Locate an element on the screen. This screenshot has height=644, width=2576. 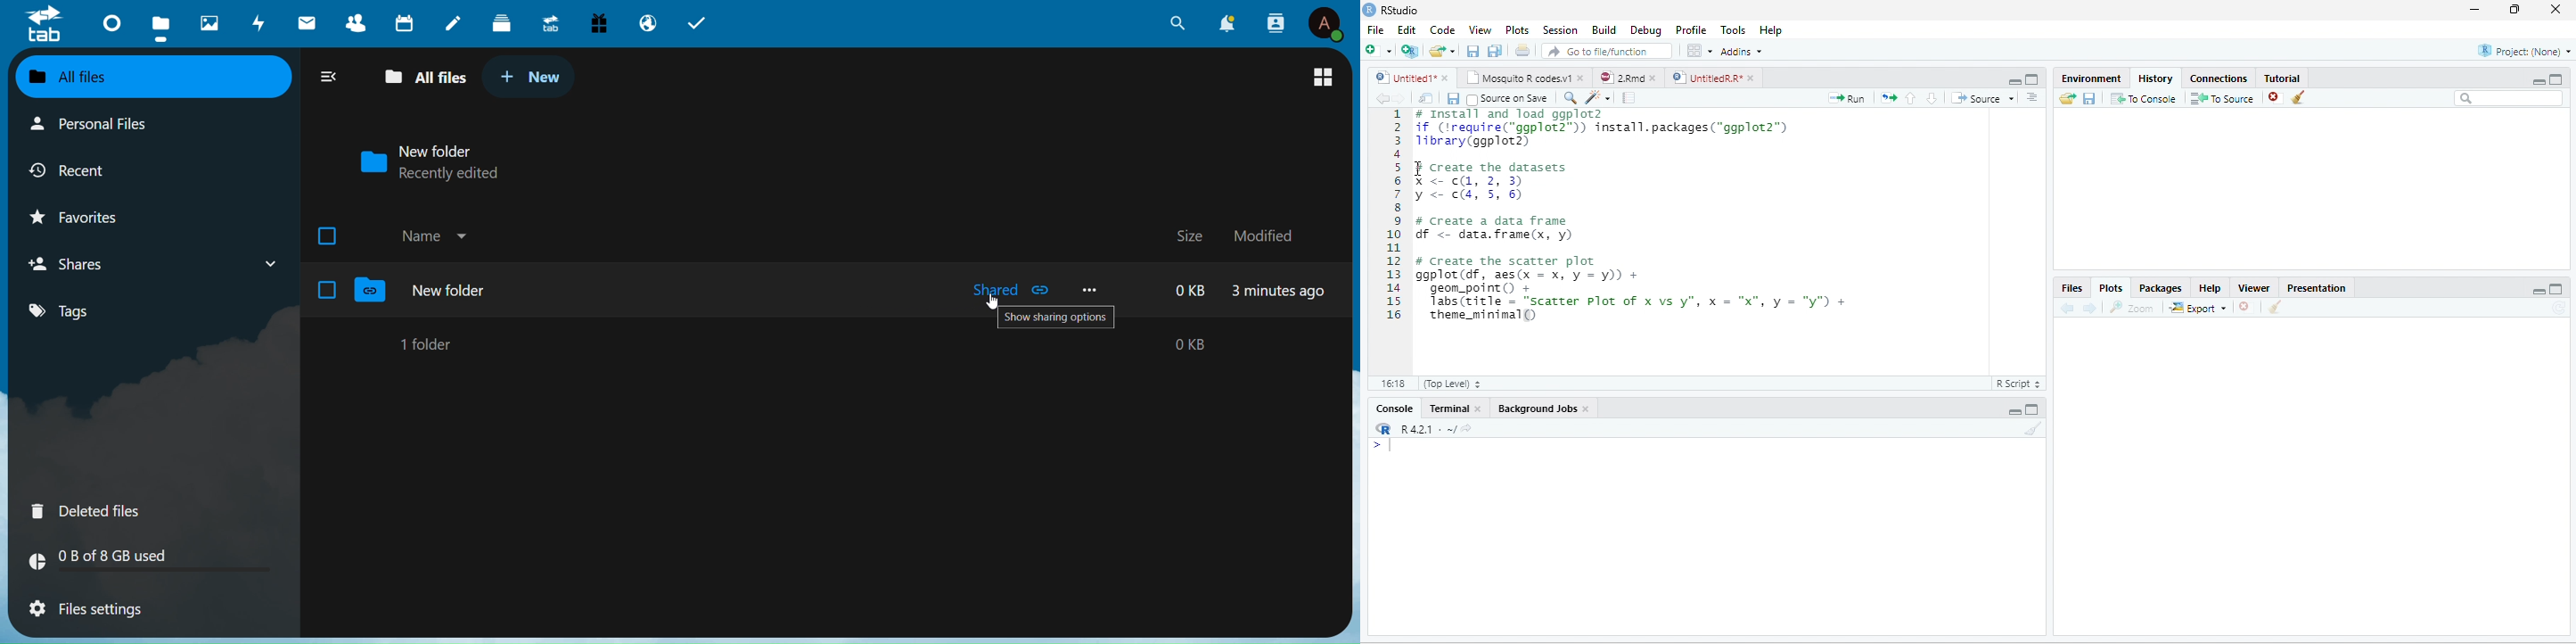
RStudio is located at coordinates (1391, 10).